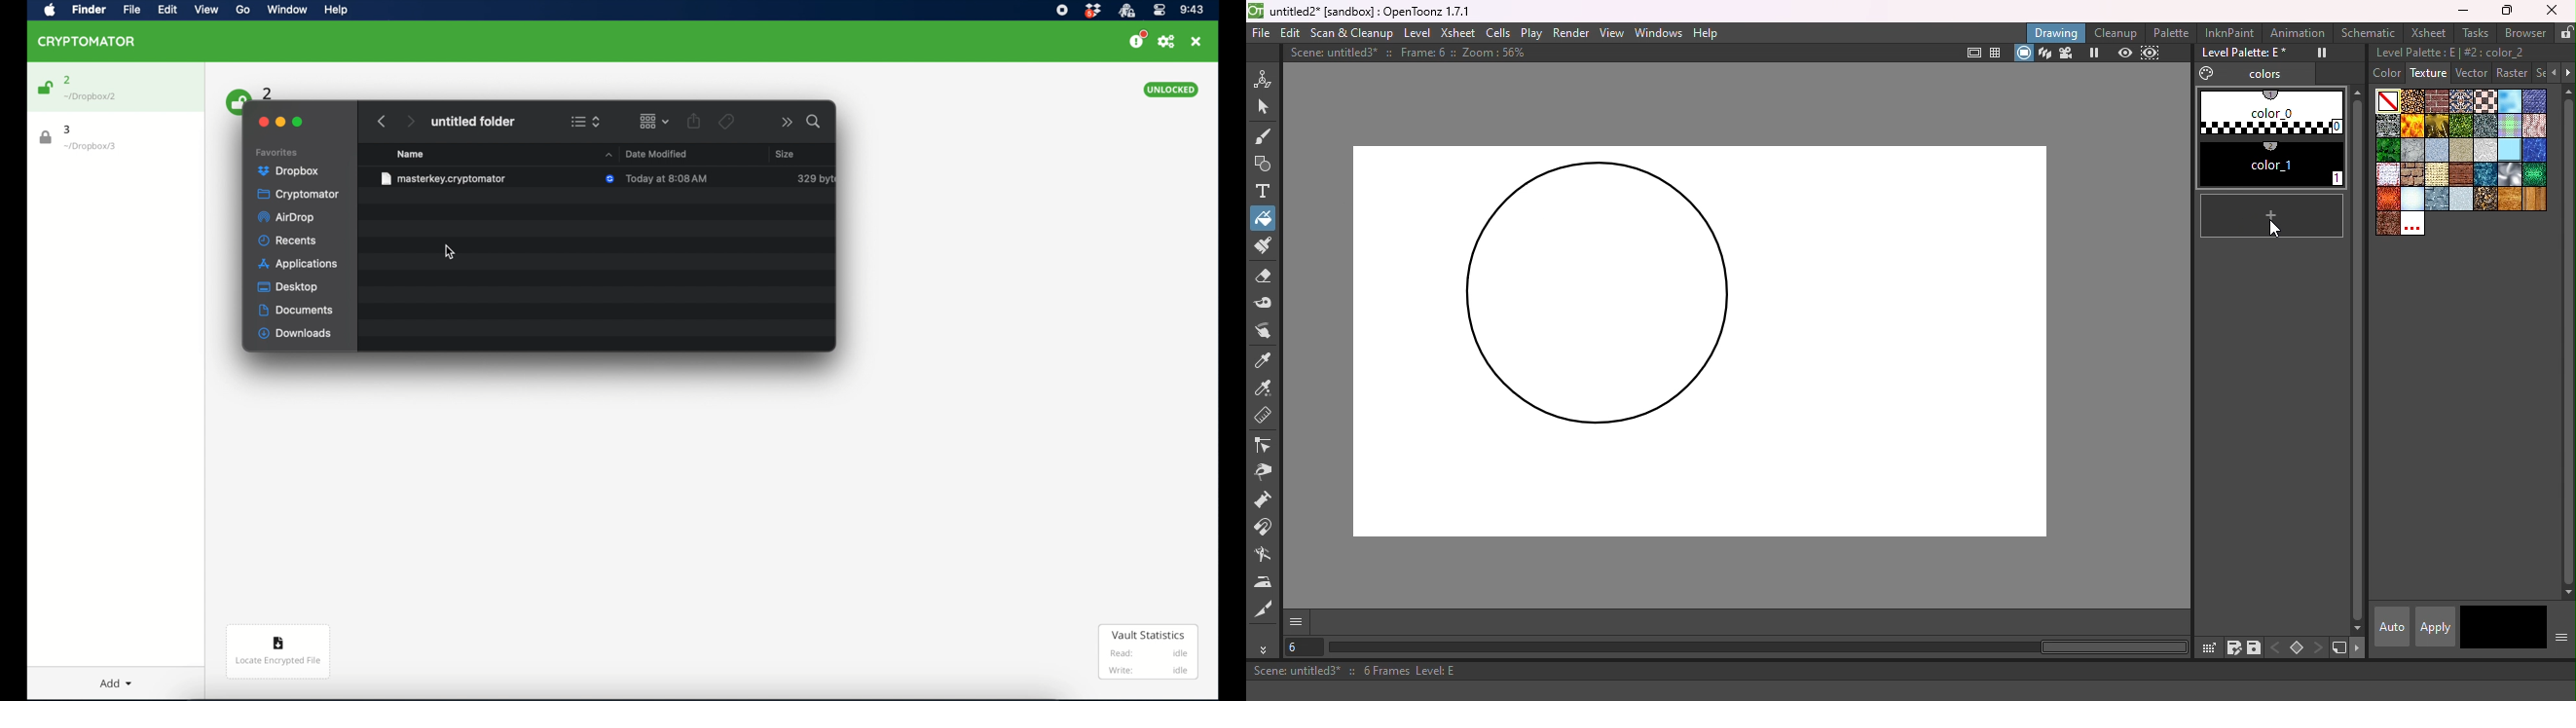 The width and height of the screenshot is (2576, 728). I want to click on 3D view, so click(2044, 53).